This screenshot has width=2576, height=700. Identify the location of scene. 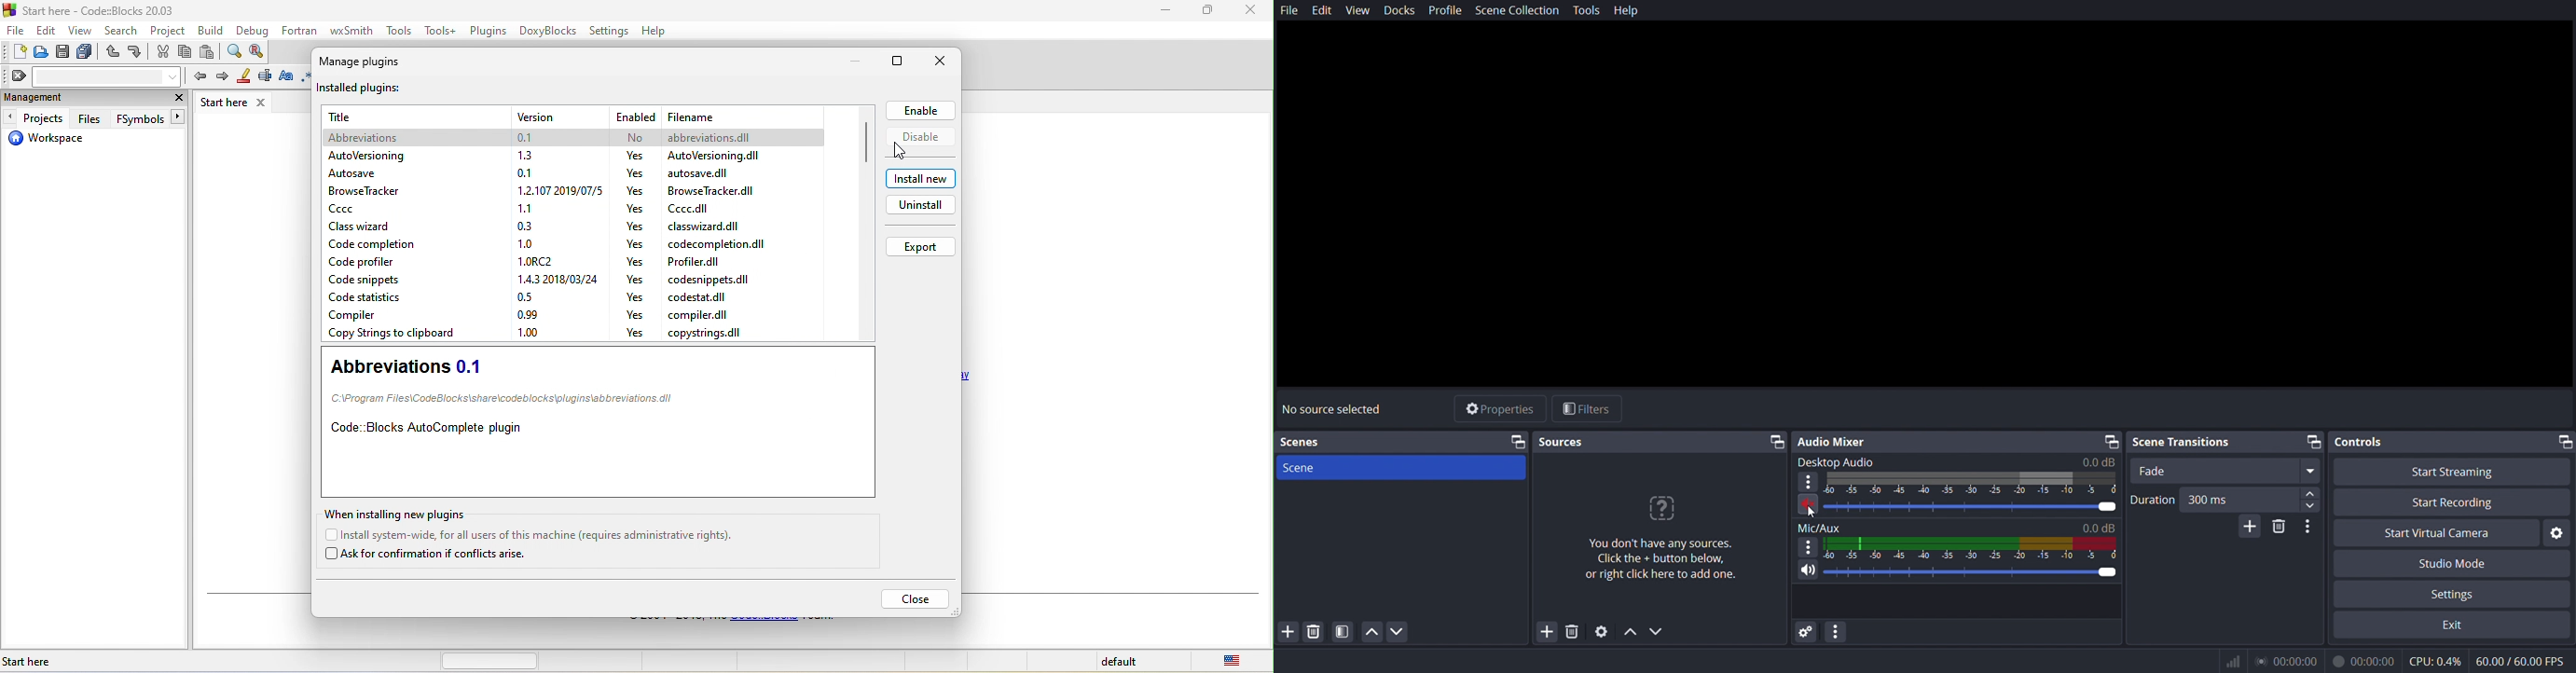
(1404, 468).